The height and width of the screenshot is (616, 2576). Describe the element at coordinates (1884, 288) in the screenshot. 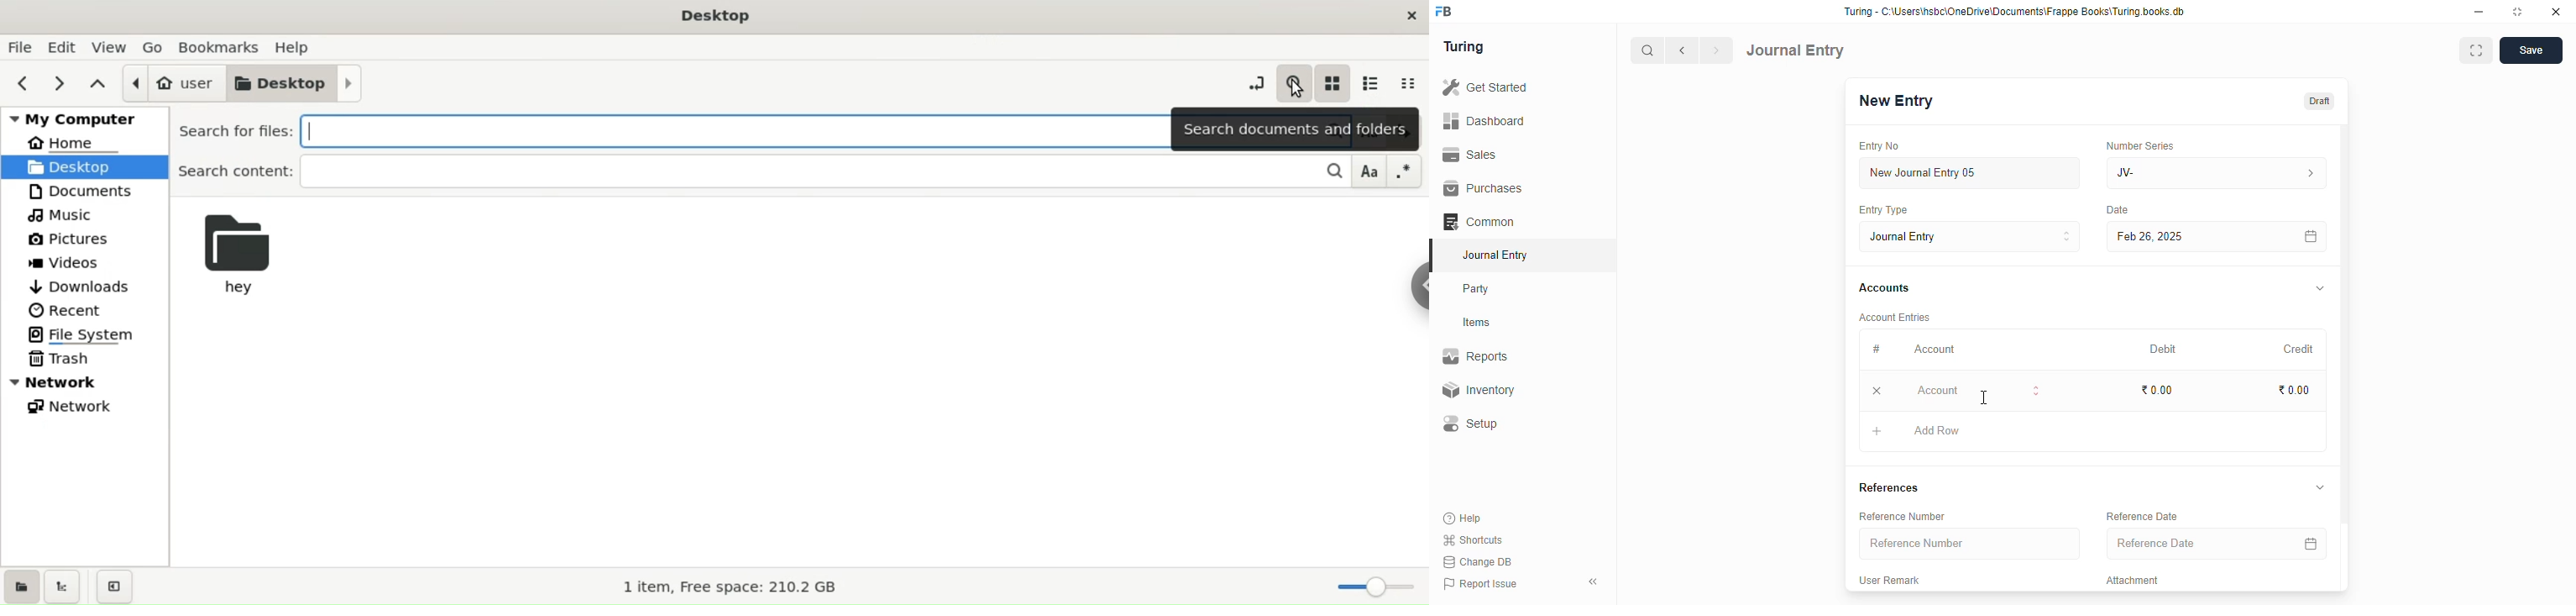

I see `accounts` at that location.